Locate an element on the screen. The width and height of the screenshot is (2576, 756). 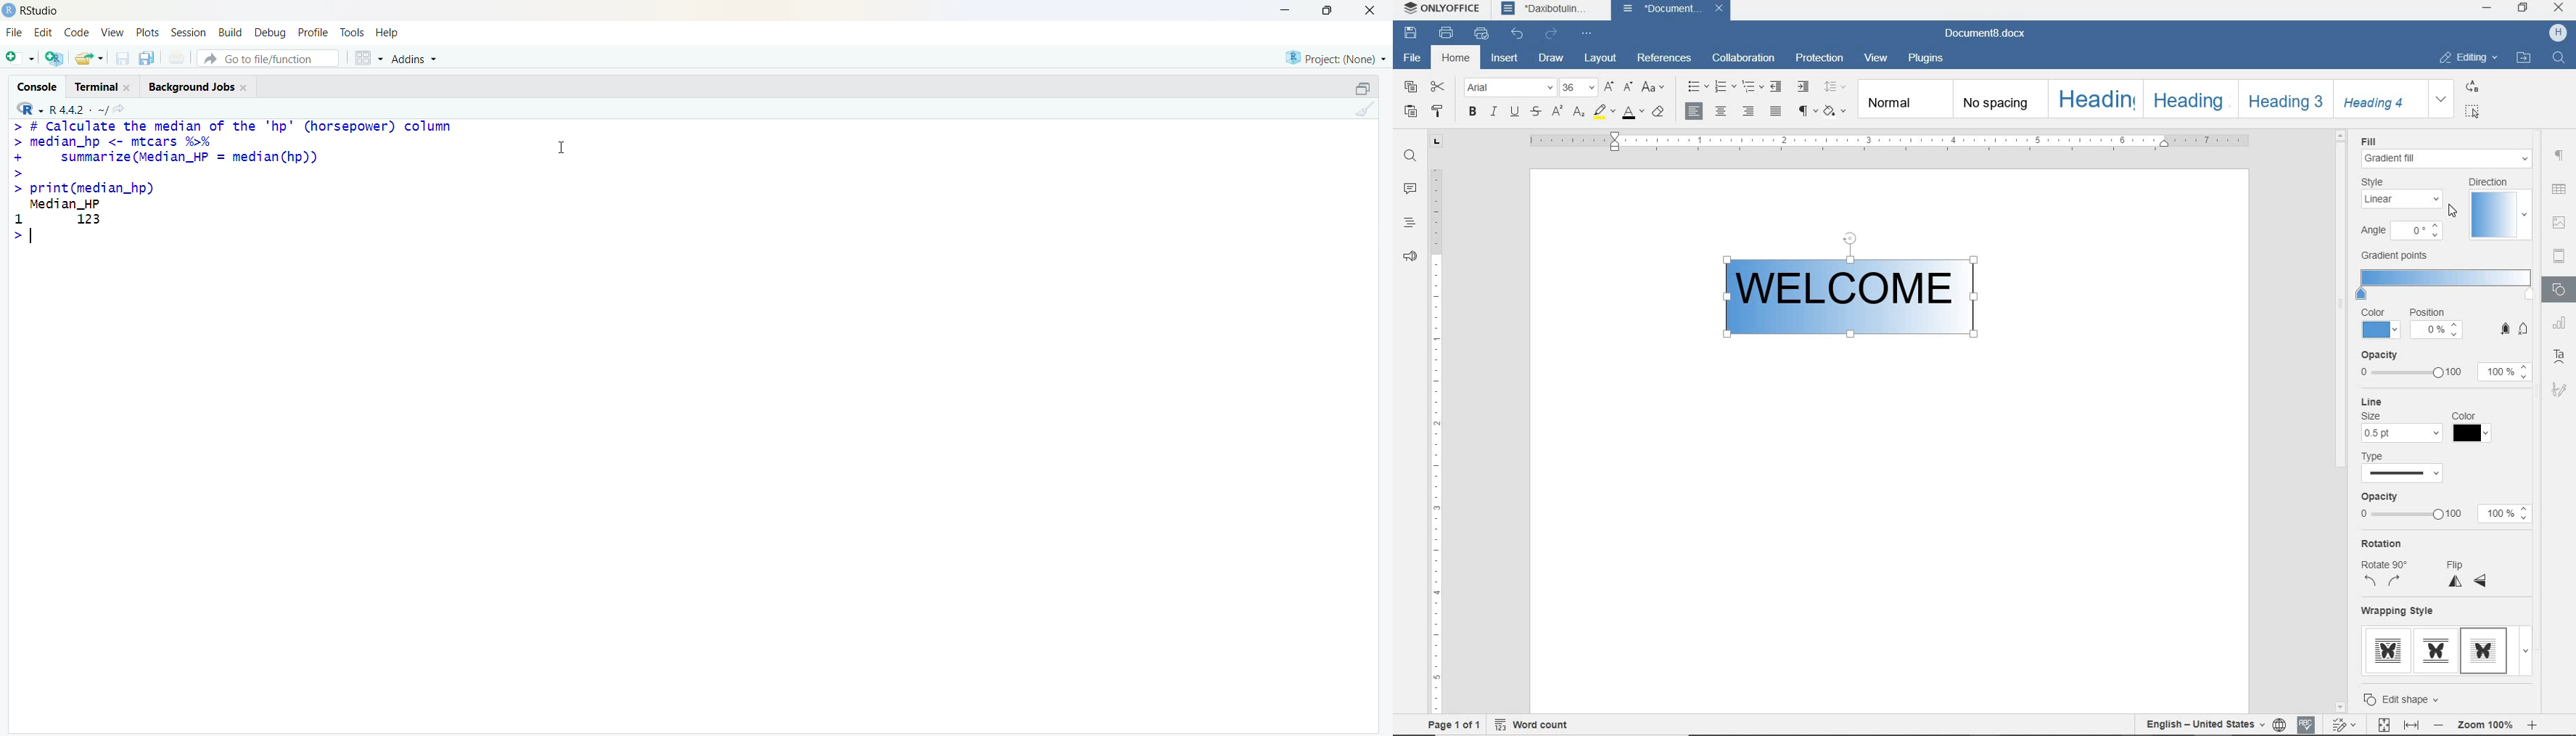
rotation anti-clockwise and clockwise is located at coordinates (2386, 583).